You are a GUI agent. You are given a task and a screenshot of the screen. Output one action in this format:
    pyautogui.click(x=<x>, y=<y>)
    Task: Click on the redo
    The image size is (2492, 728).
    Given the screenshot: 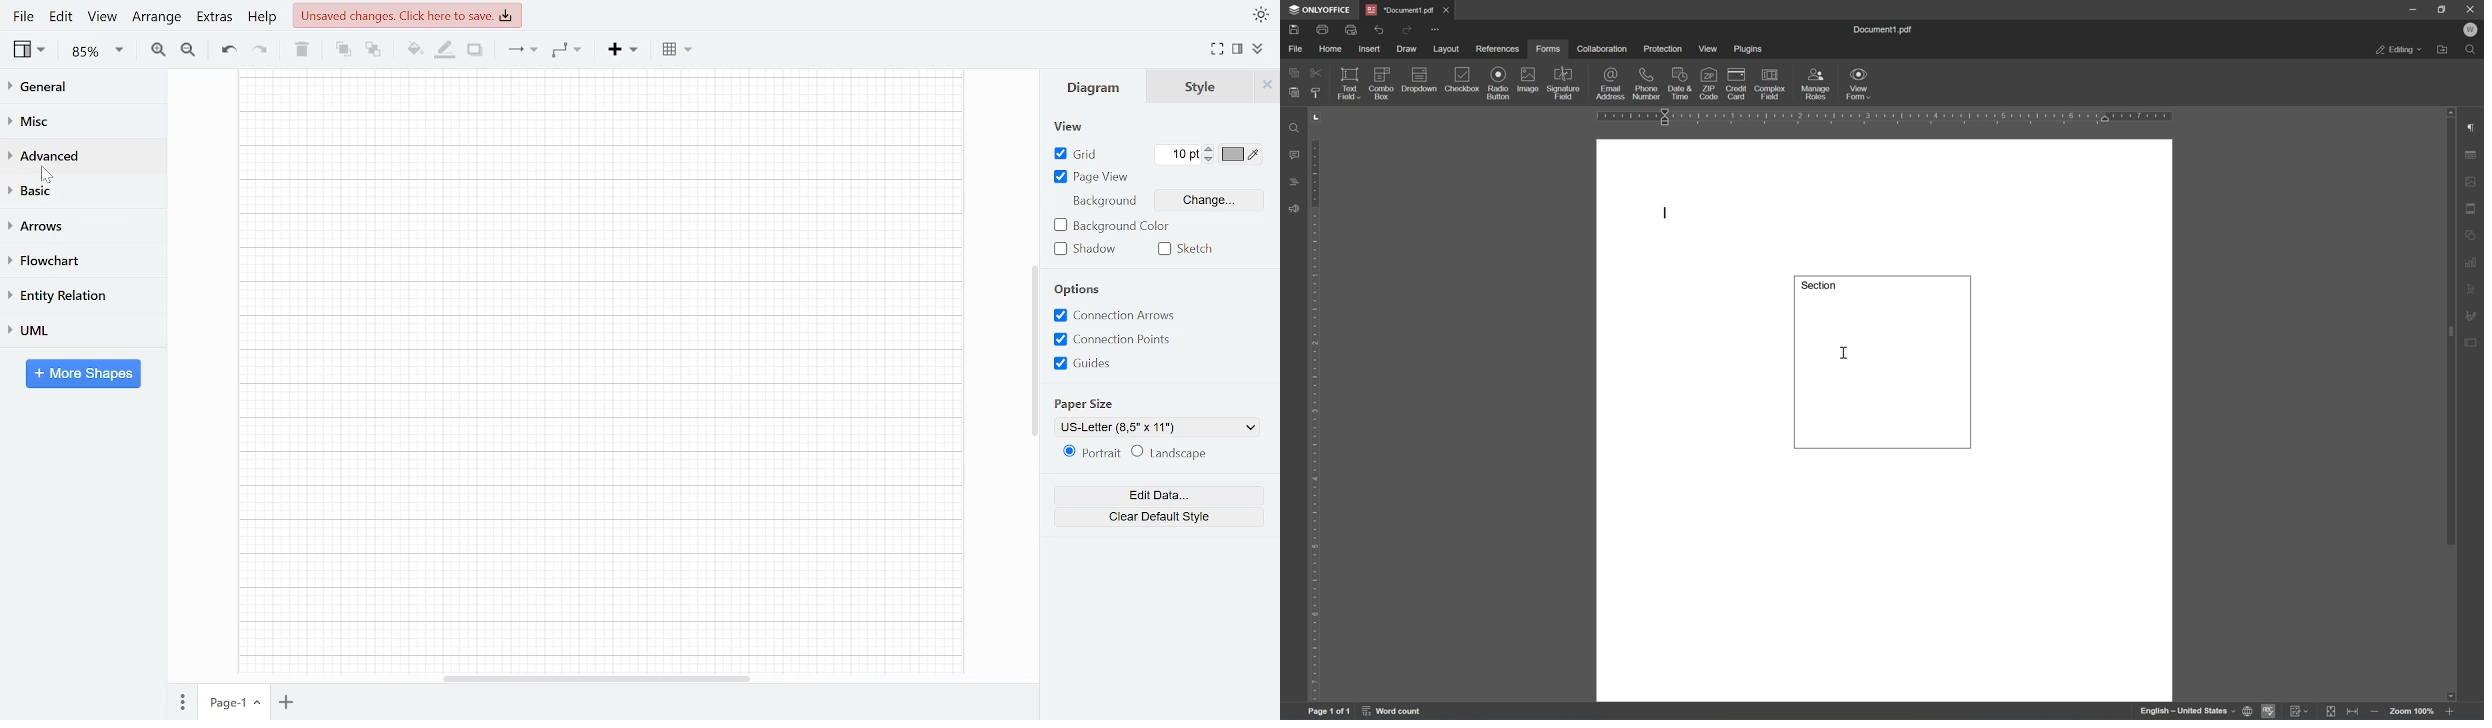 What is the action you would take?
    pyautogui.click(x=1406, y=29)
    